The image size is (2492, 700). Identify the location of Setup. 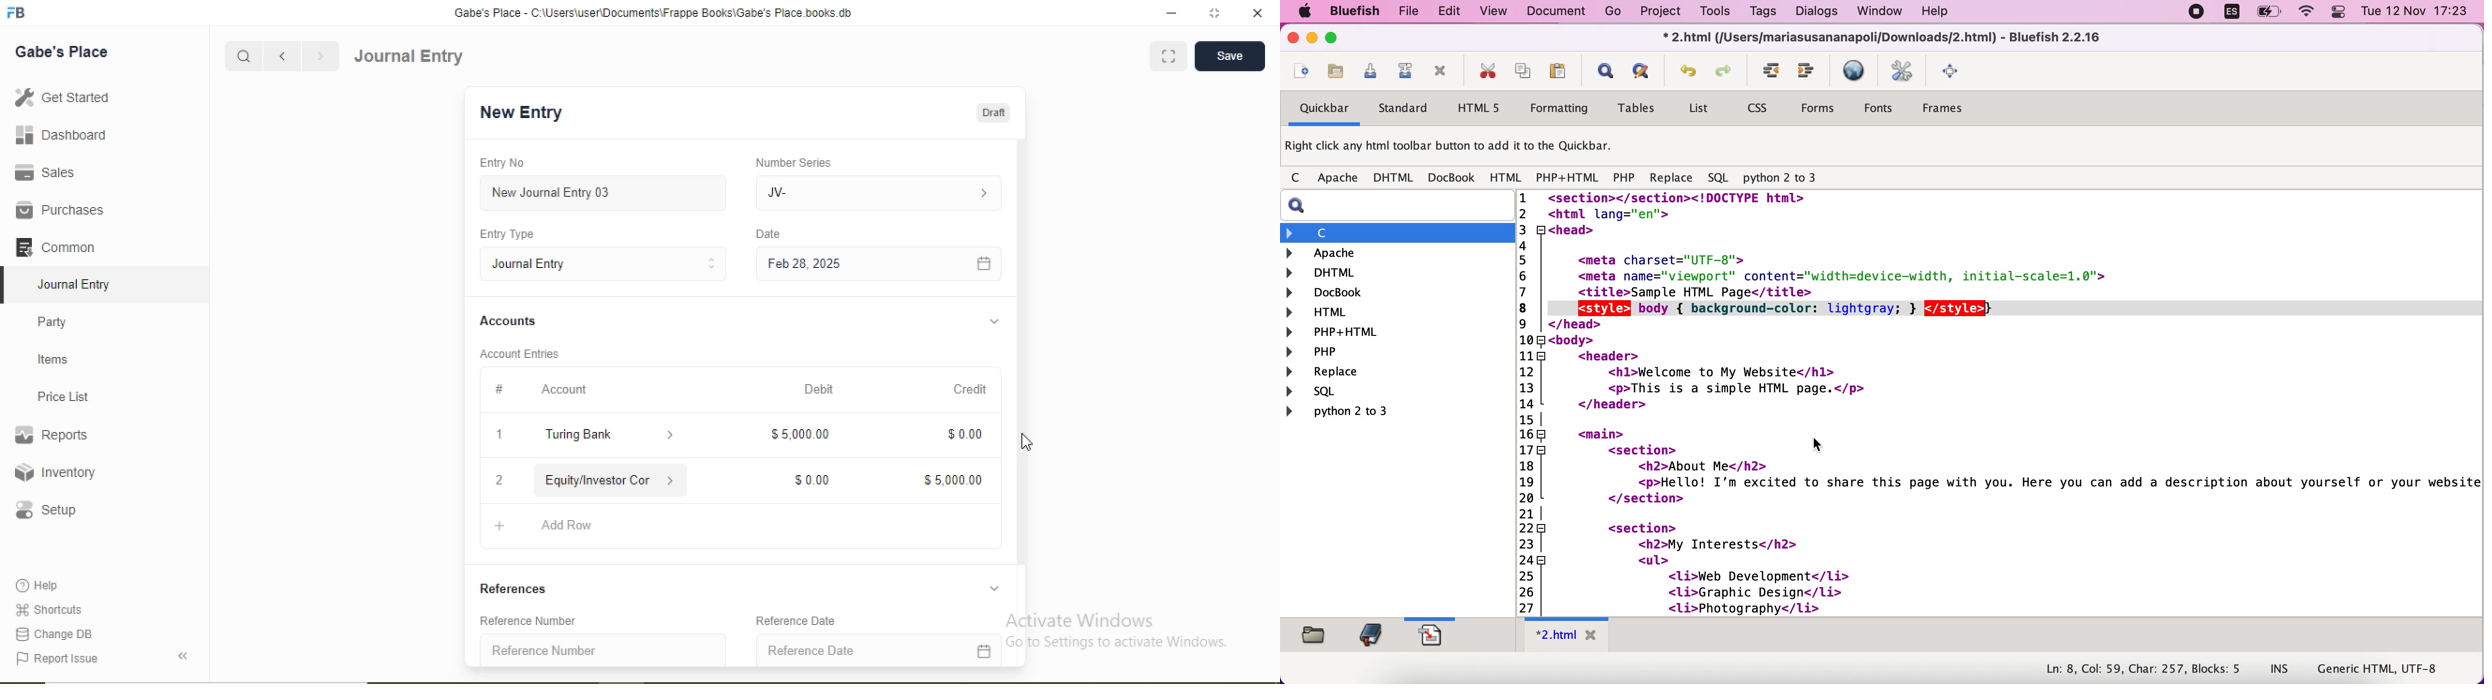
(45, 510).